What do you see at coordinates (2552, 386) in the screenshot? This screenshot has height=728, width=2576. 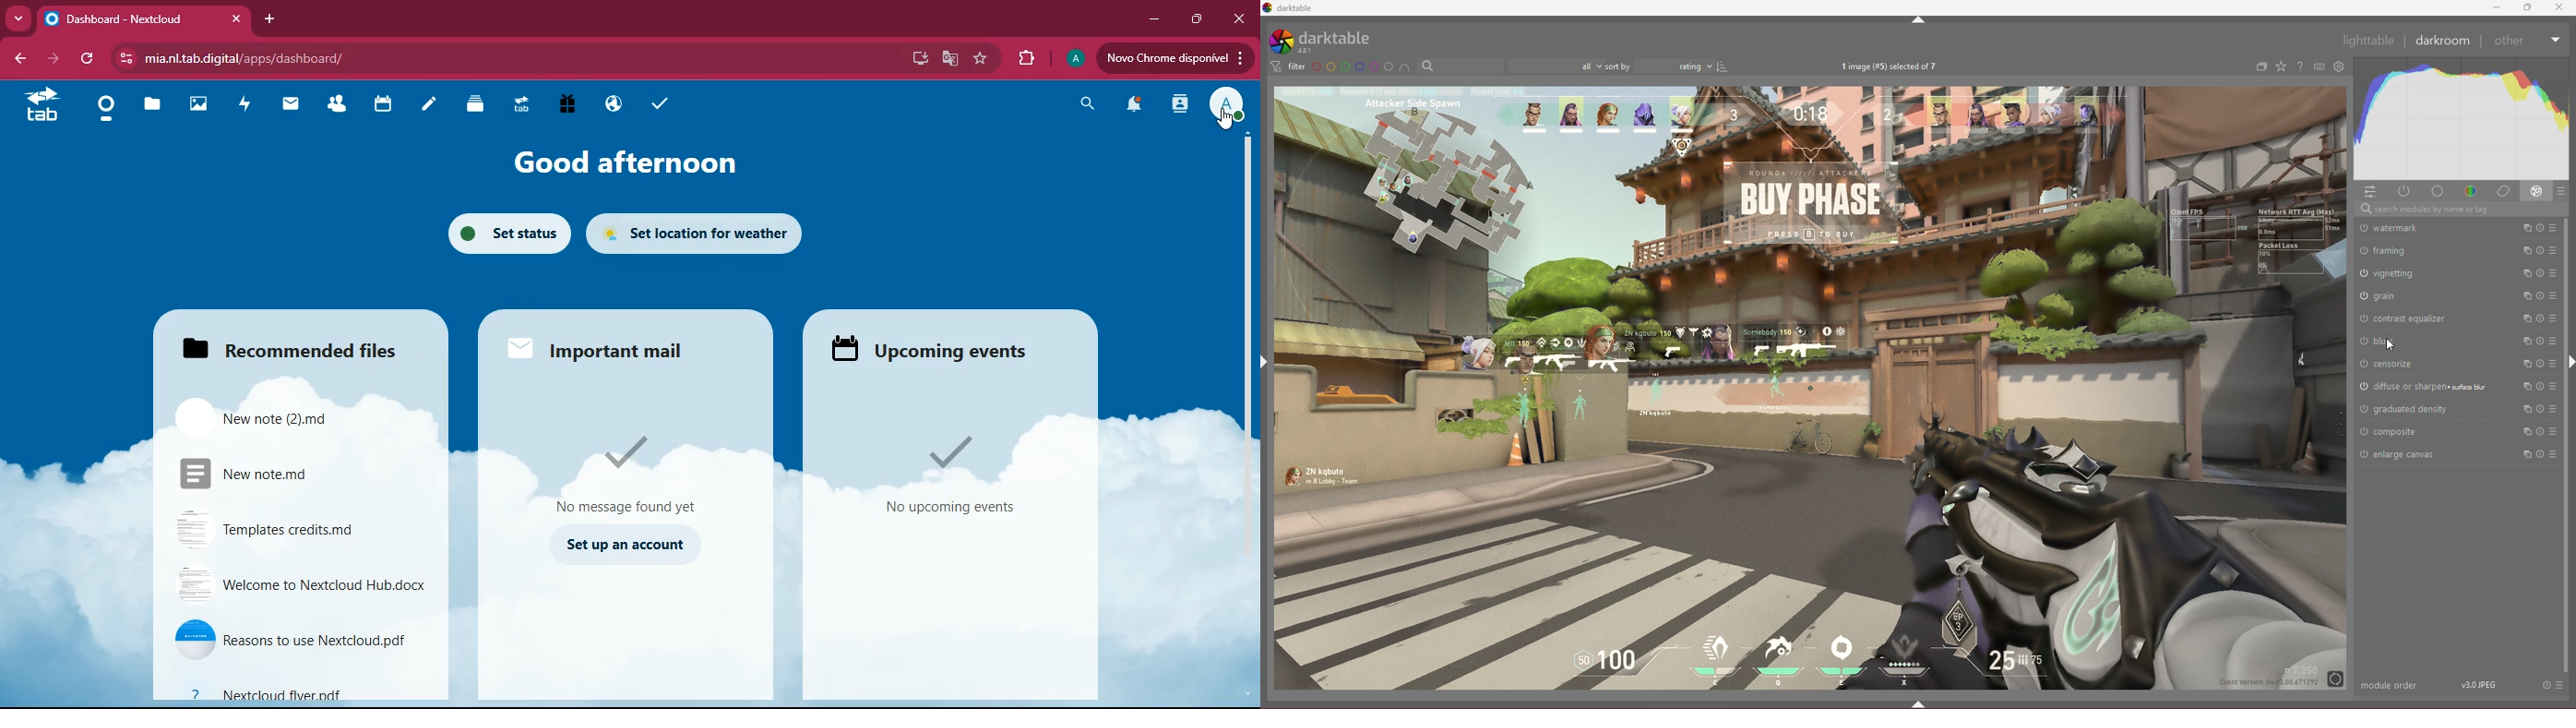 I see `presets` at bounding box center [2552, 386].